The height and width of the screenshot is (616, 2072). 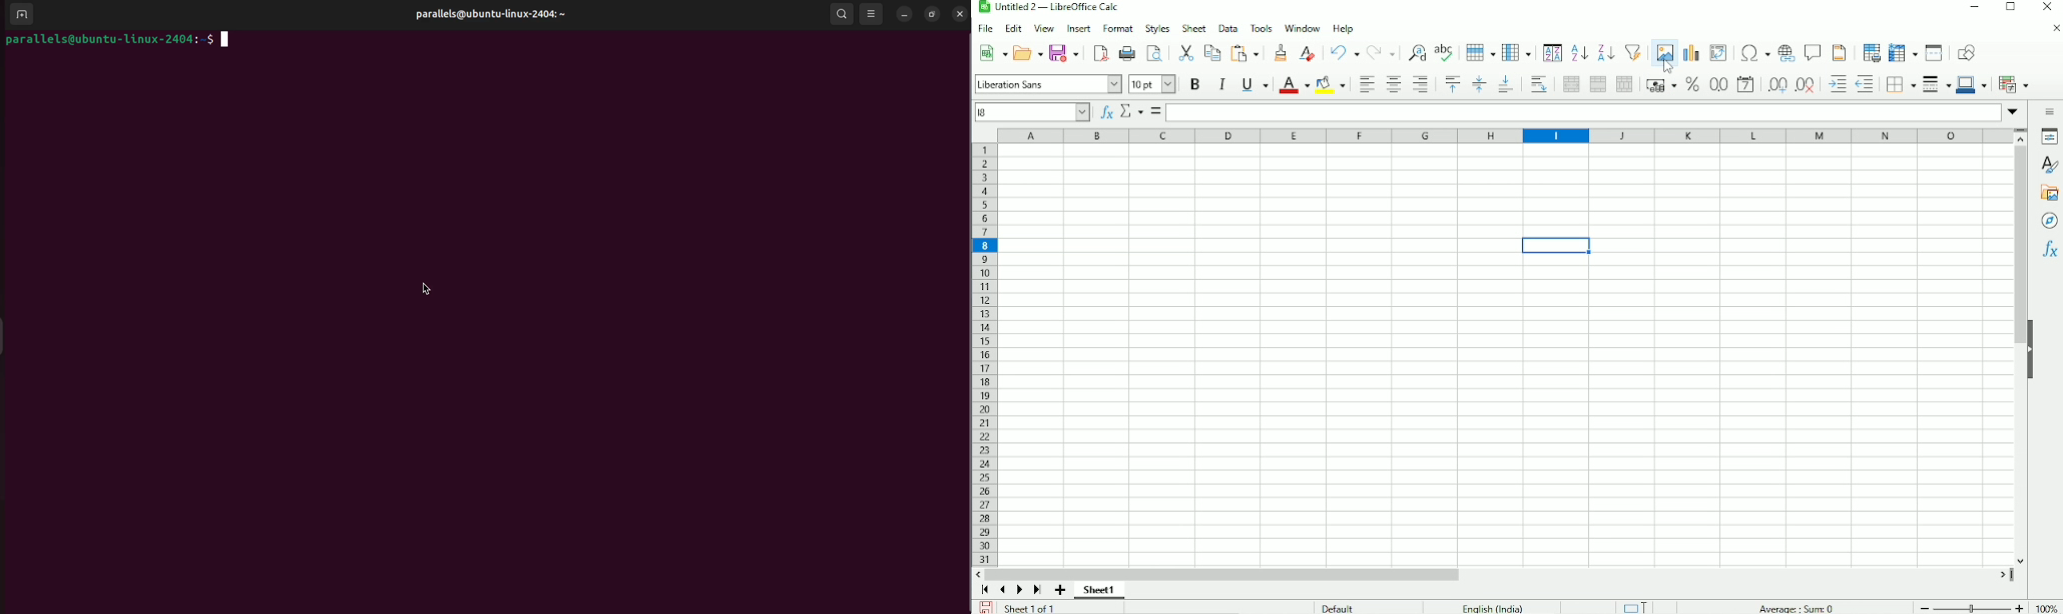 I want to click on Italic, so click(x=1224, y=84).